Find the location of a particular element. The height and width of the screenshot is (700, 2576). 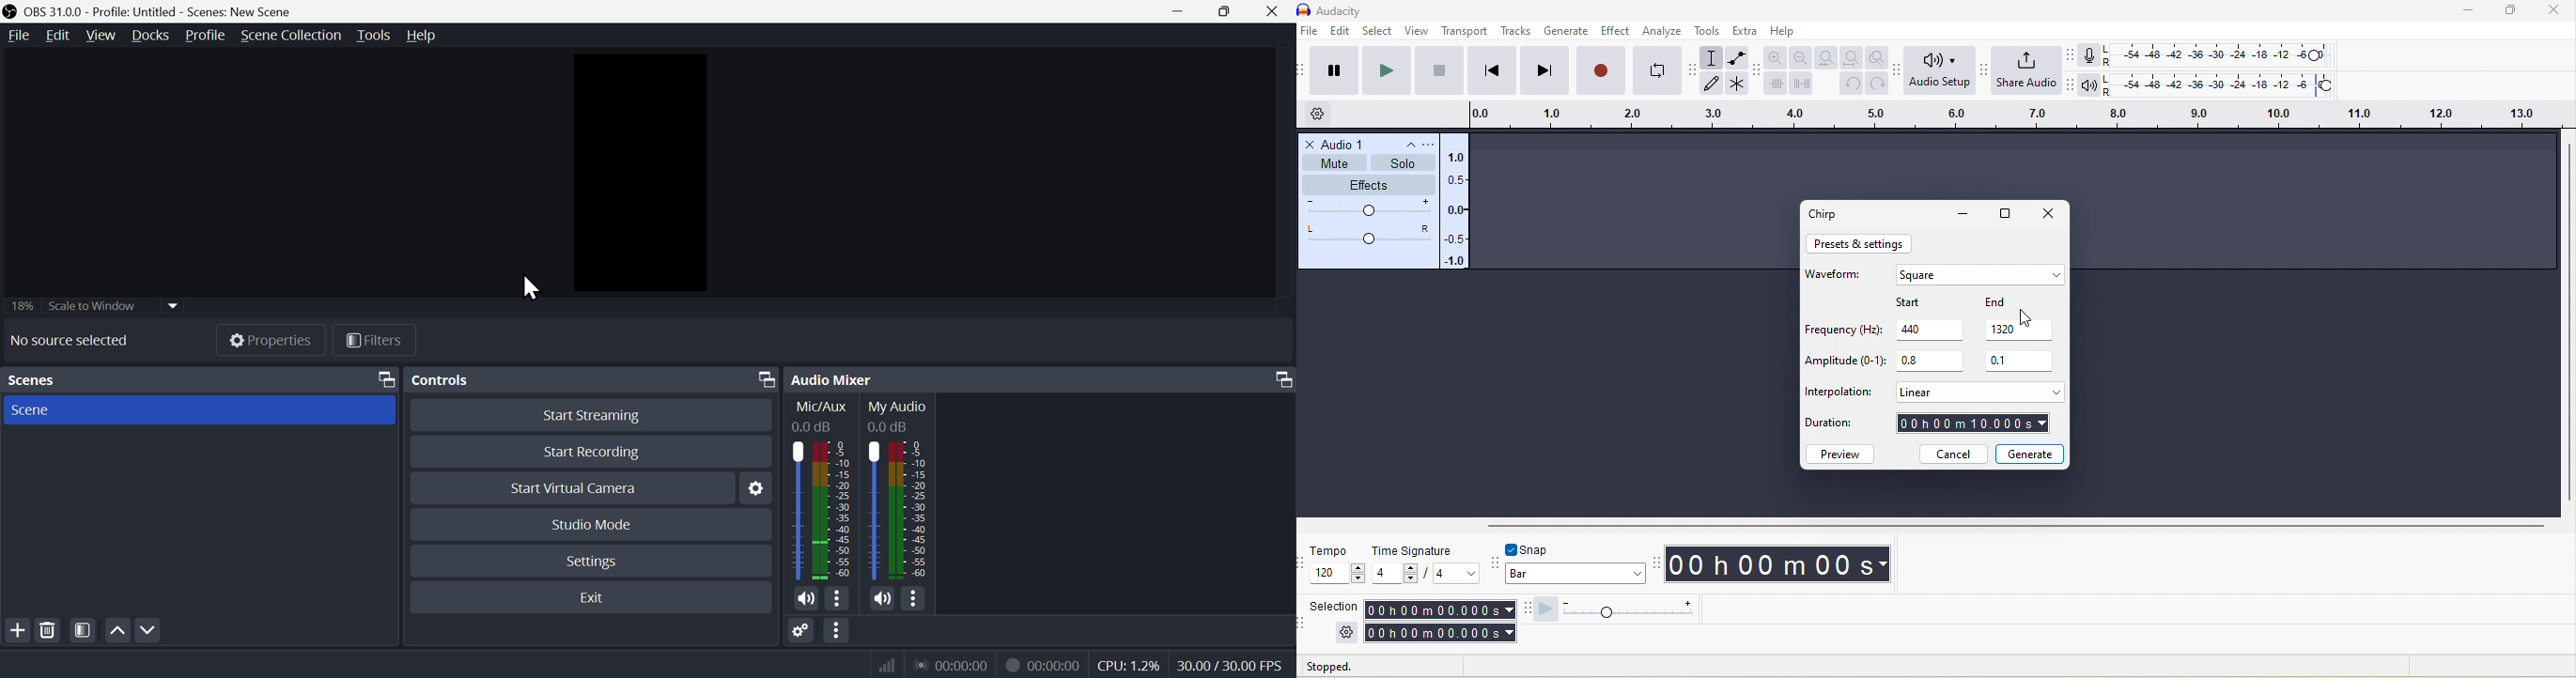

Setting is located at coordinates (802, 633).